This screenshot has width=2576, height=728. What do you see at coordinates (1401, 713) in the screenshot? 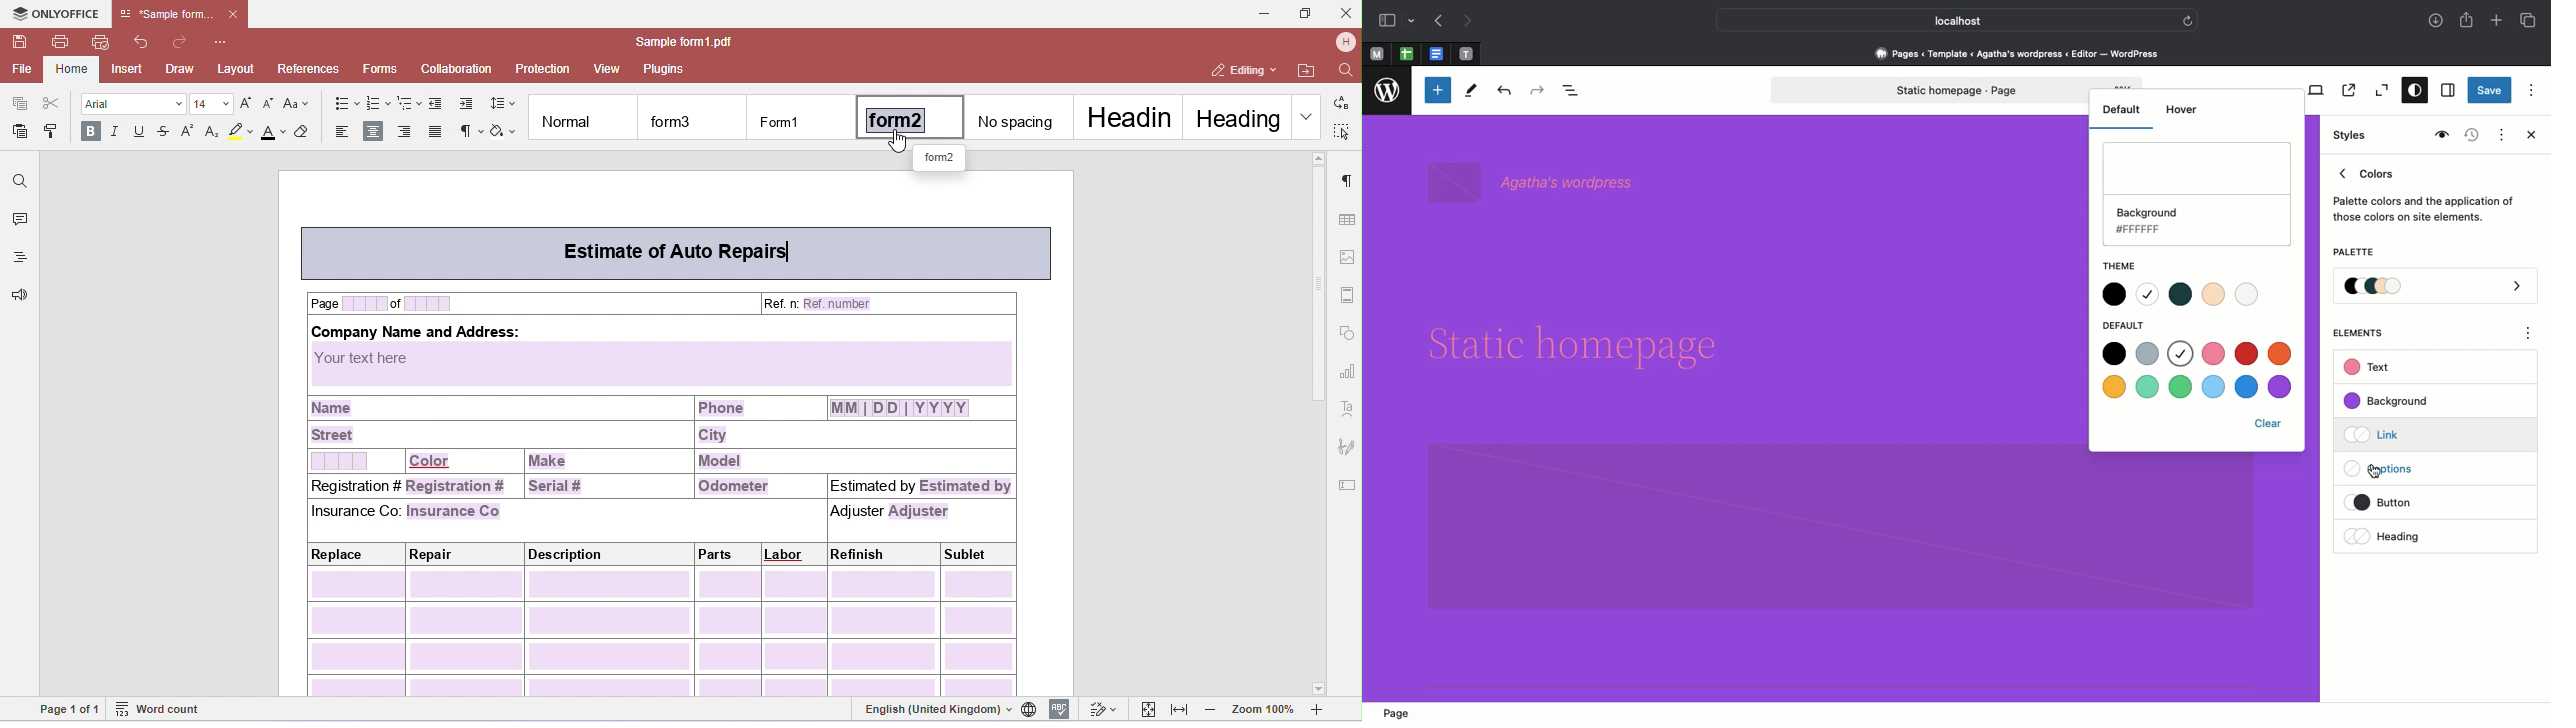
I see `Page` at bounding box center [1401, 713].